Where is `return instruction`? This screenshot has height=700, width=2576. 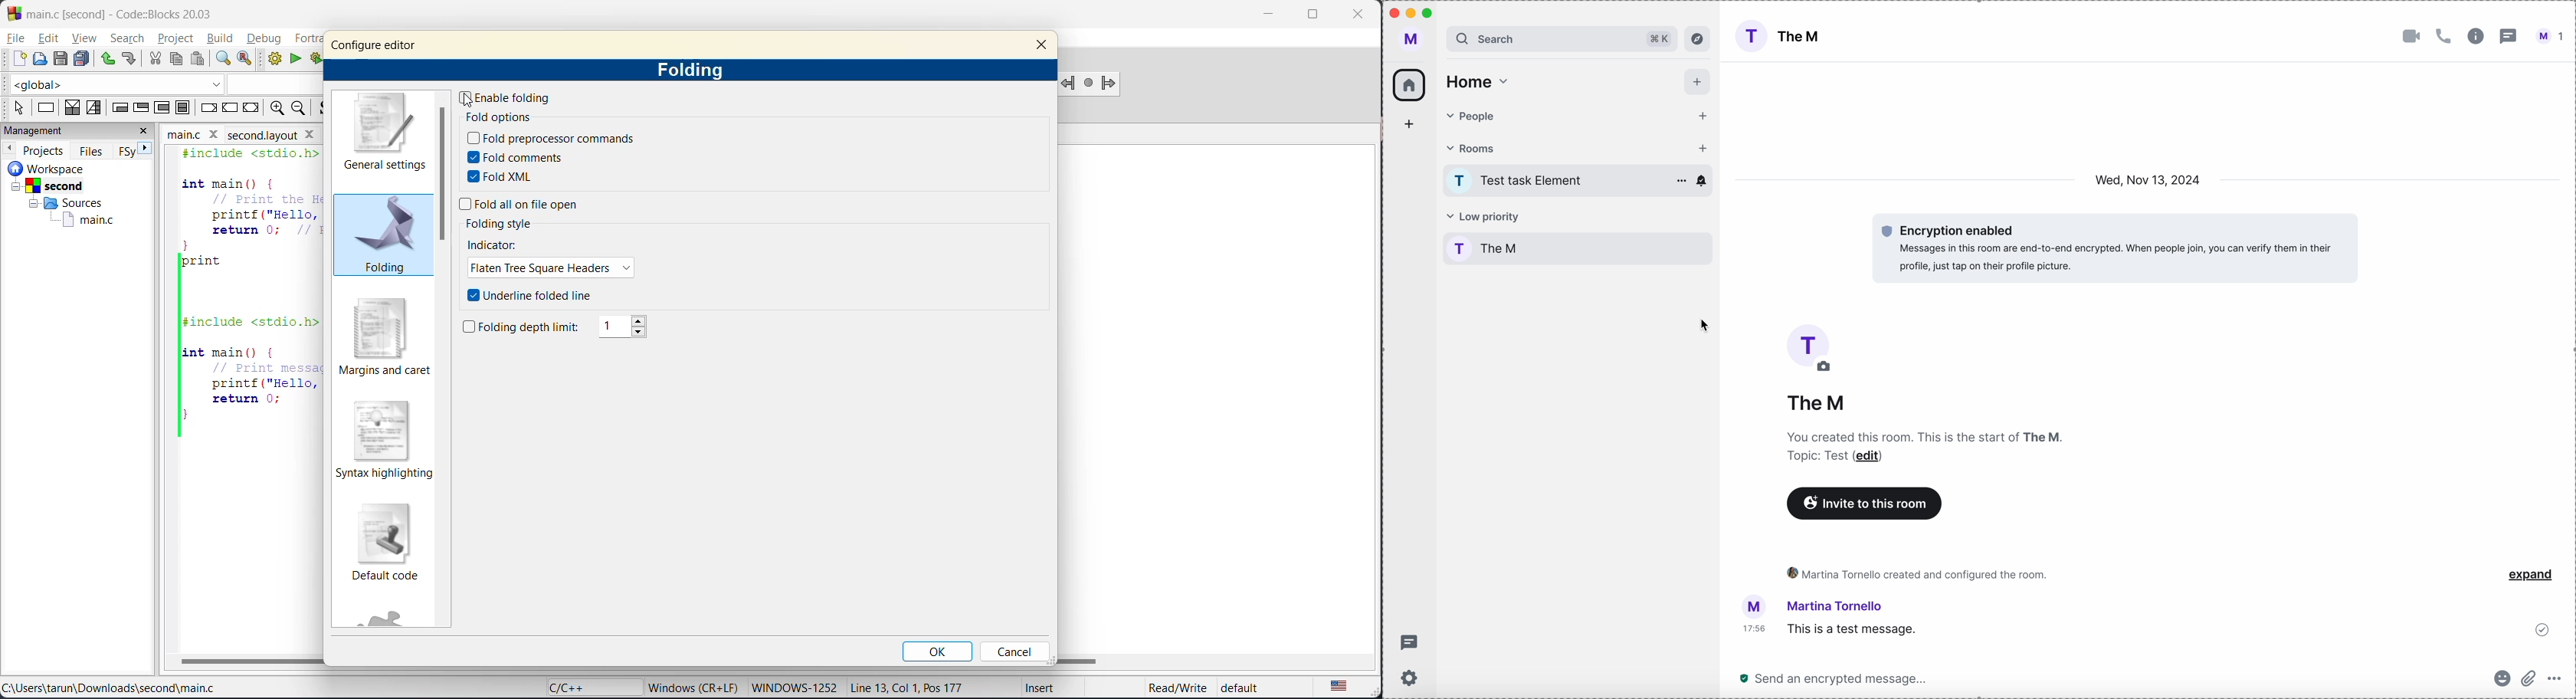
return instruction is located at coordinates (251, 110).